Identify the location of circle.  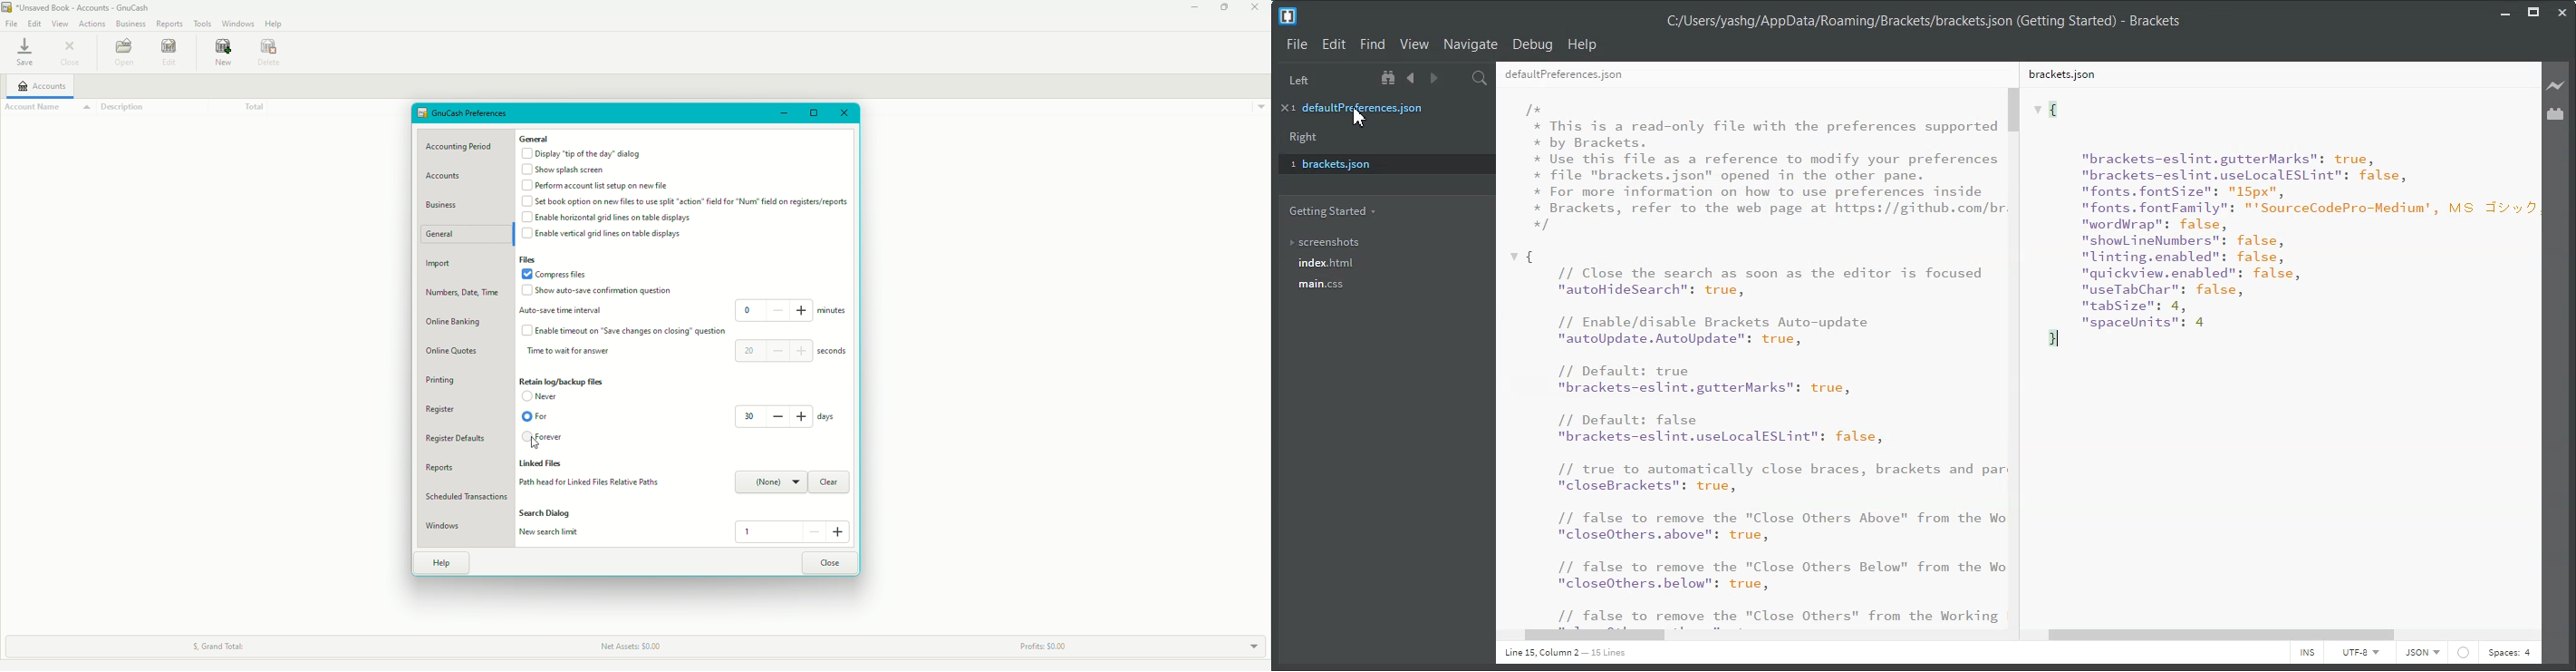
(2463, 655).